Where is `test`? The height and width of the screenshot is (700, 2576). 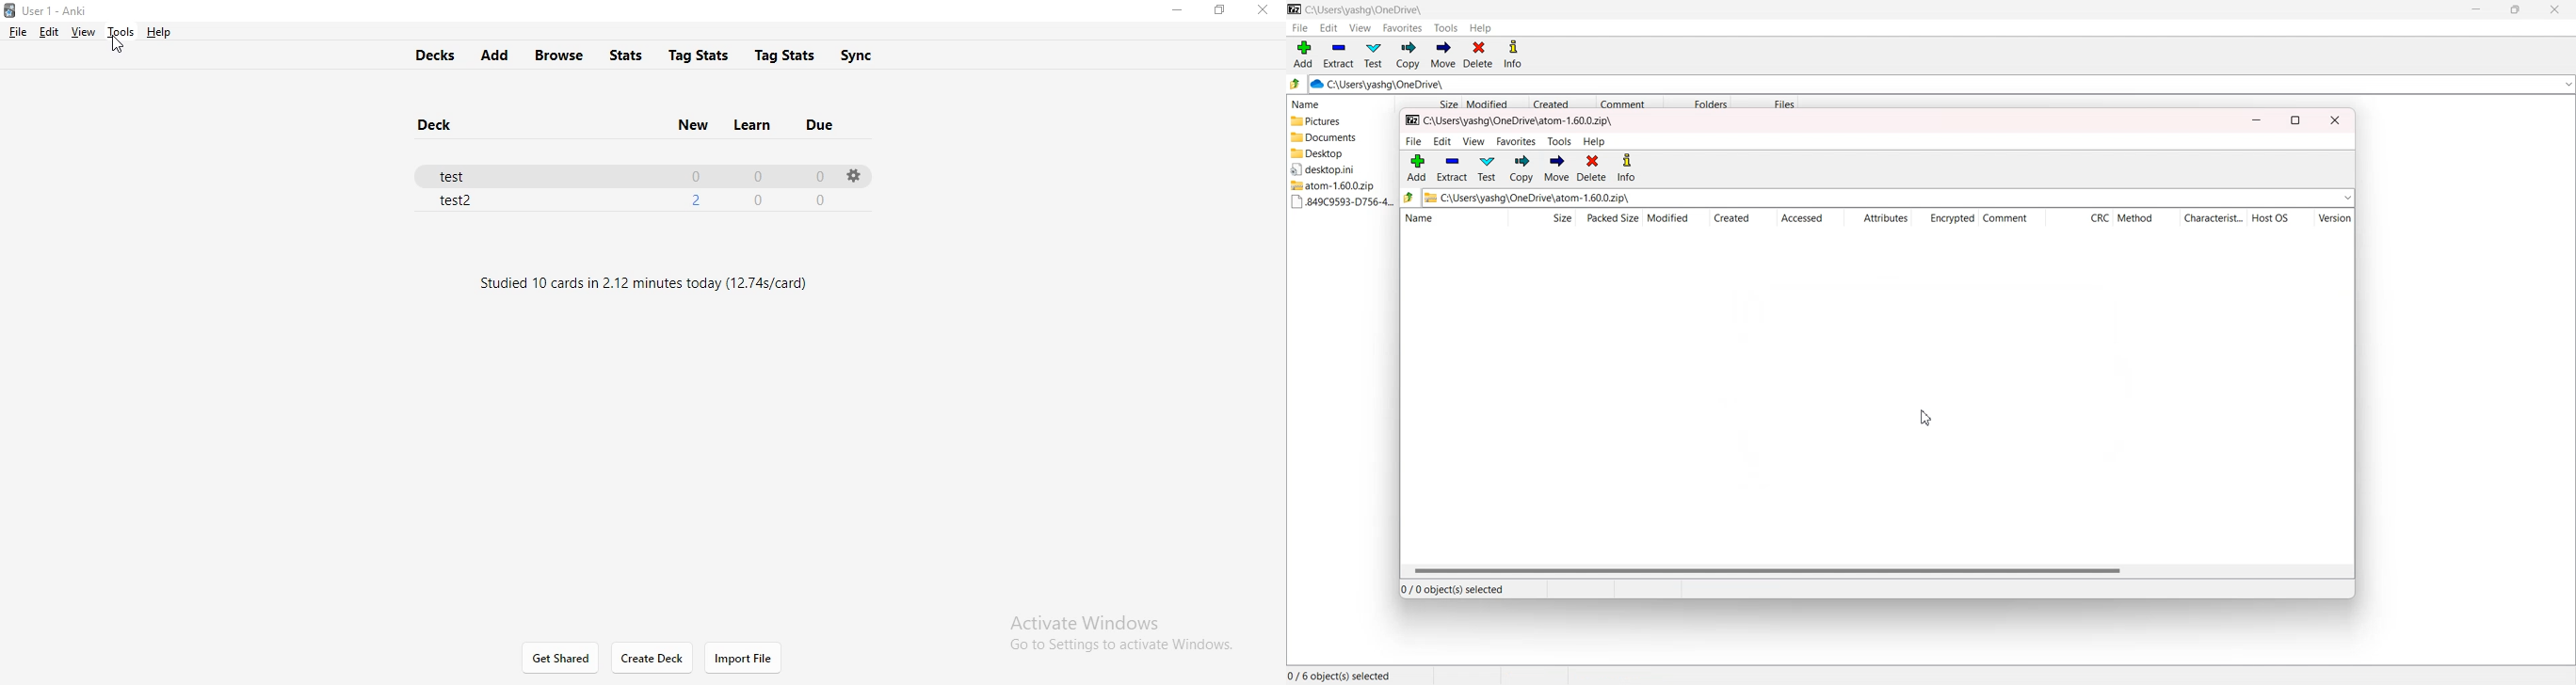 test is located at coordinates (621, 174).